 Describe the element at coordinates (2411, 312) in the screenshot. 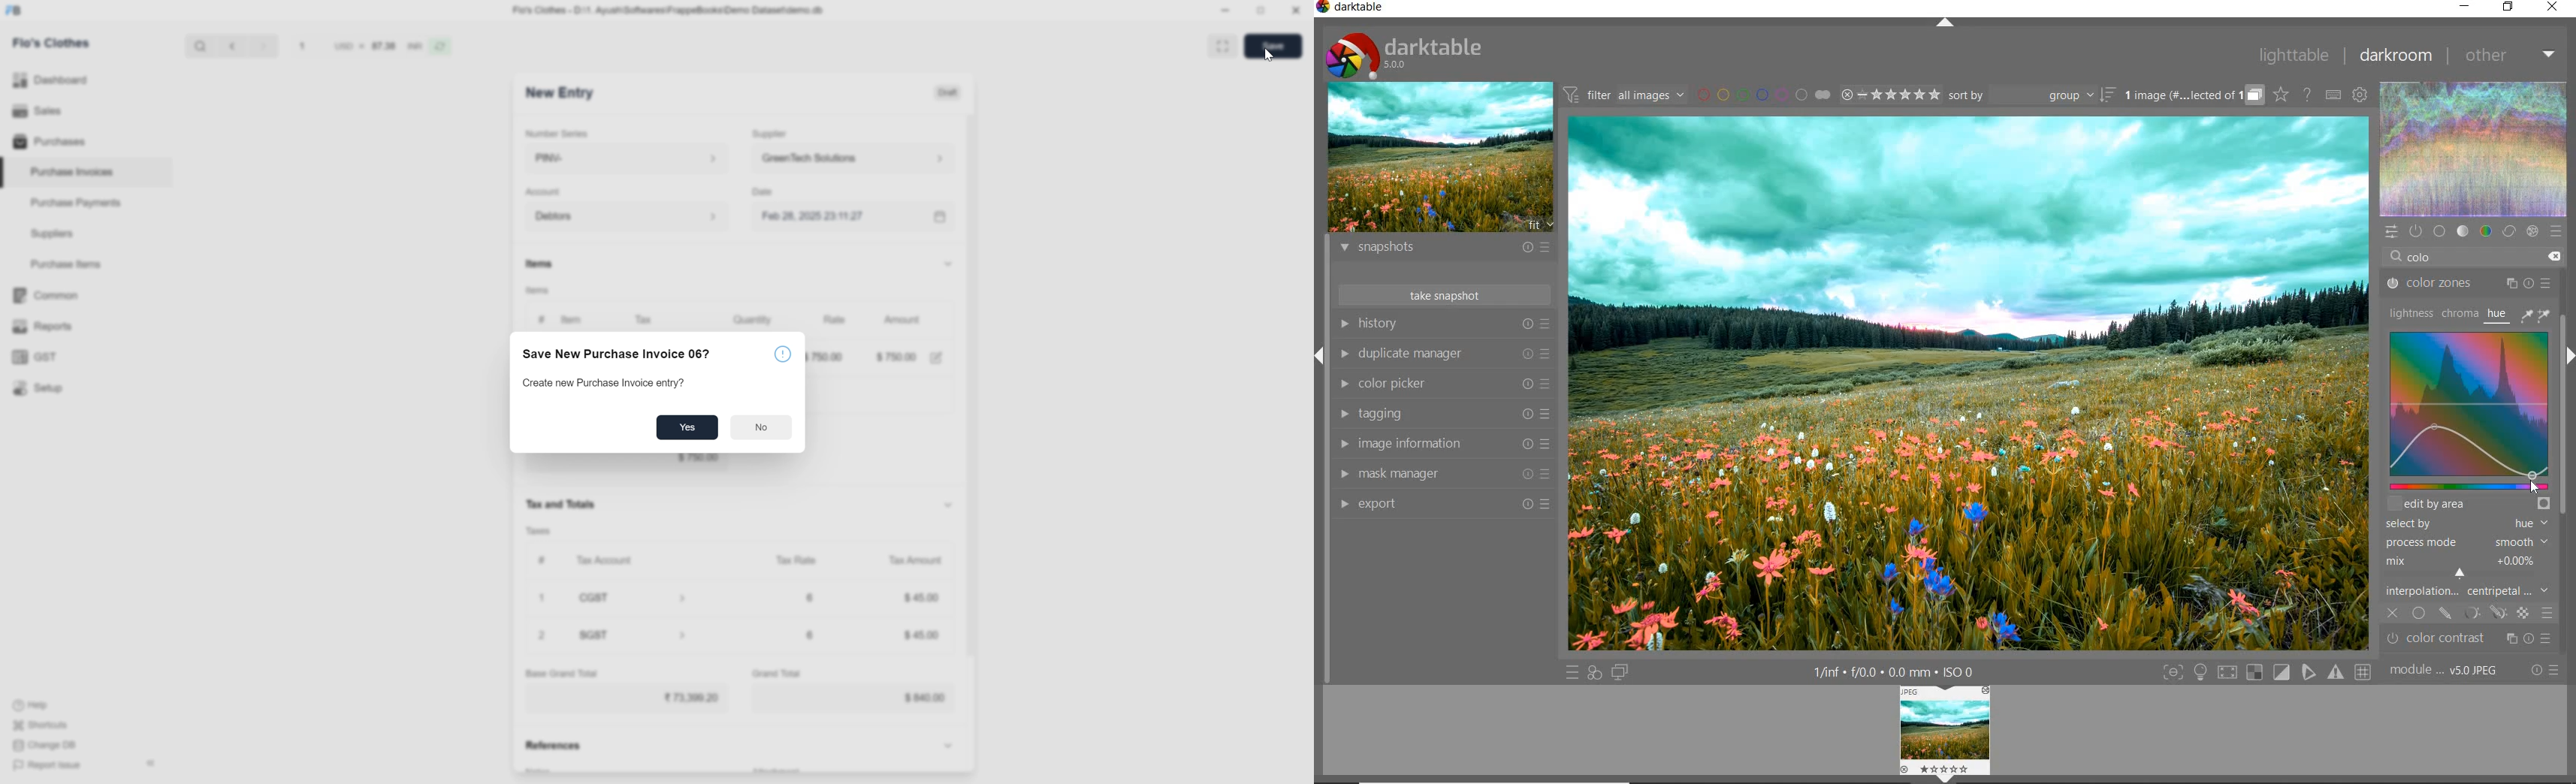

I see `lightness` at that location.